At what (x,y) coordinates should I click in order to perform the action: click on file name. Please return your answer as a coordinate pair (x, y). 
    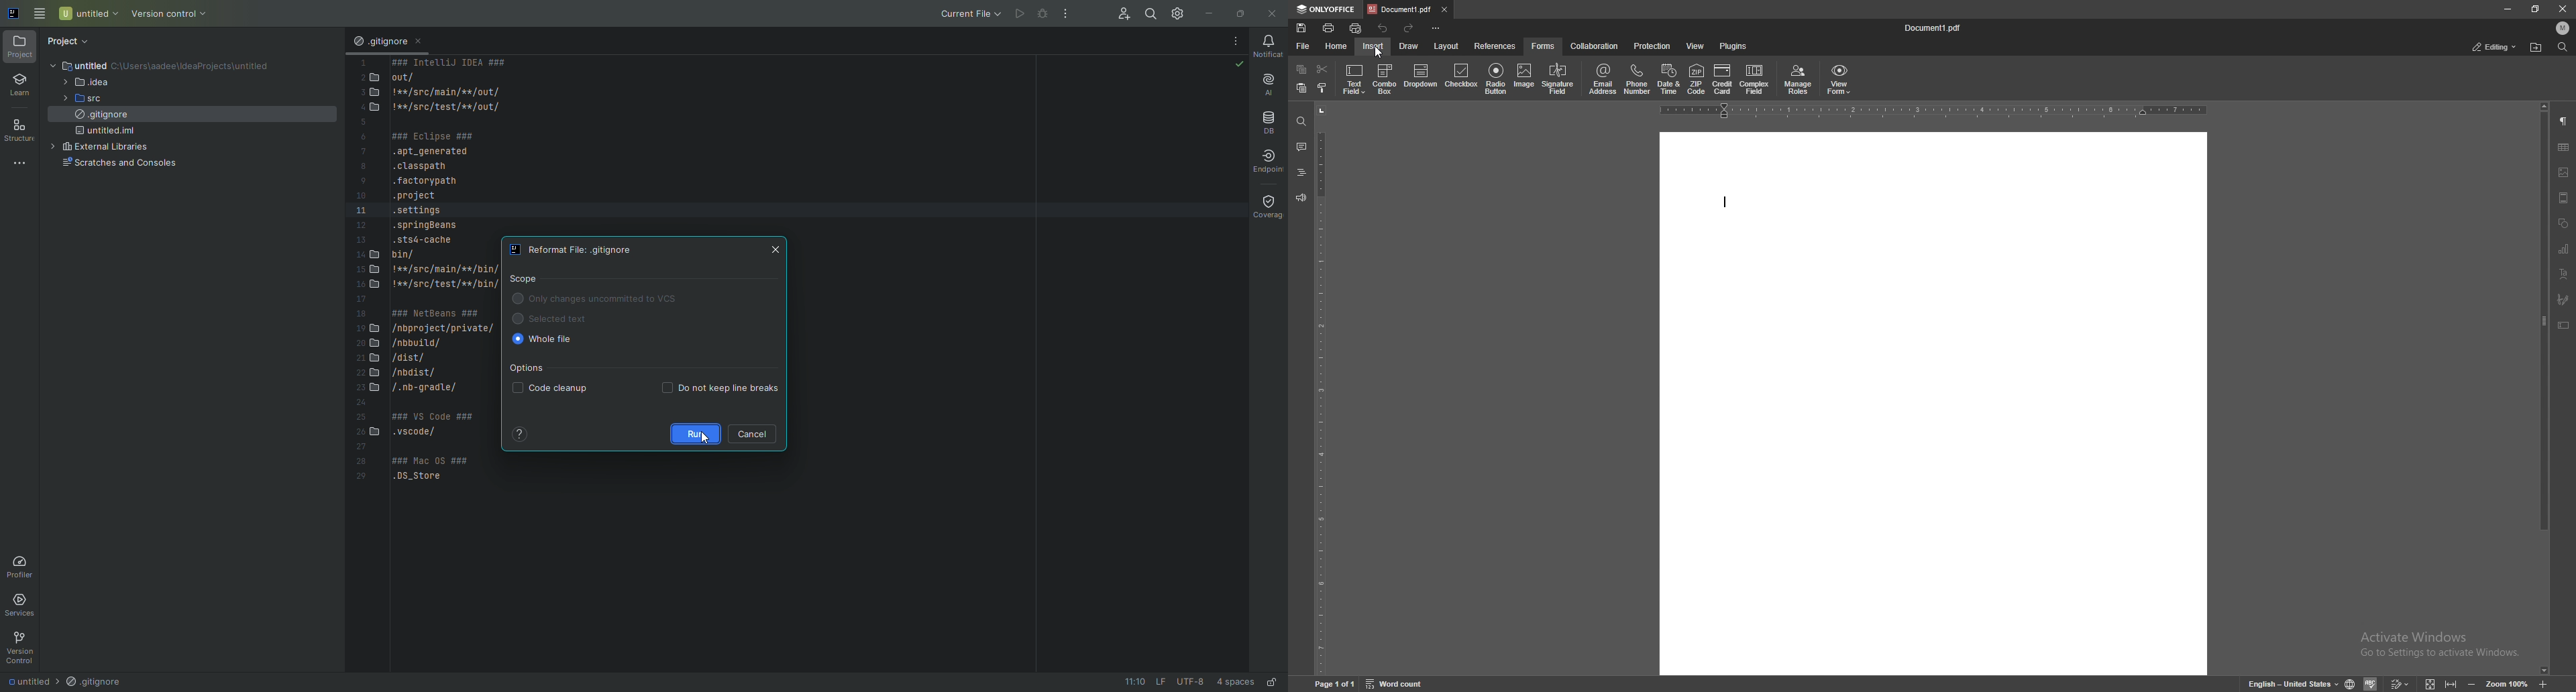
    Looking at the image, I should click on (1934, 27).